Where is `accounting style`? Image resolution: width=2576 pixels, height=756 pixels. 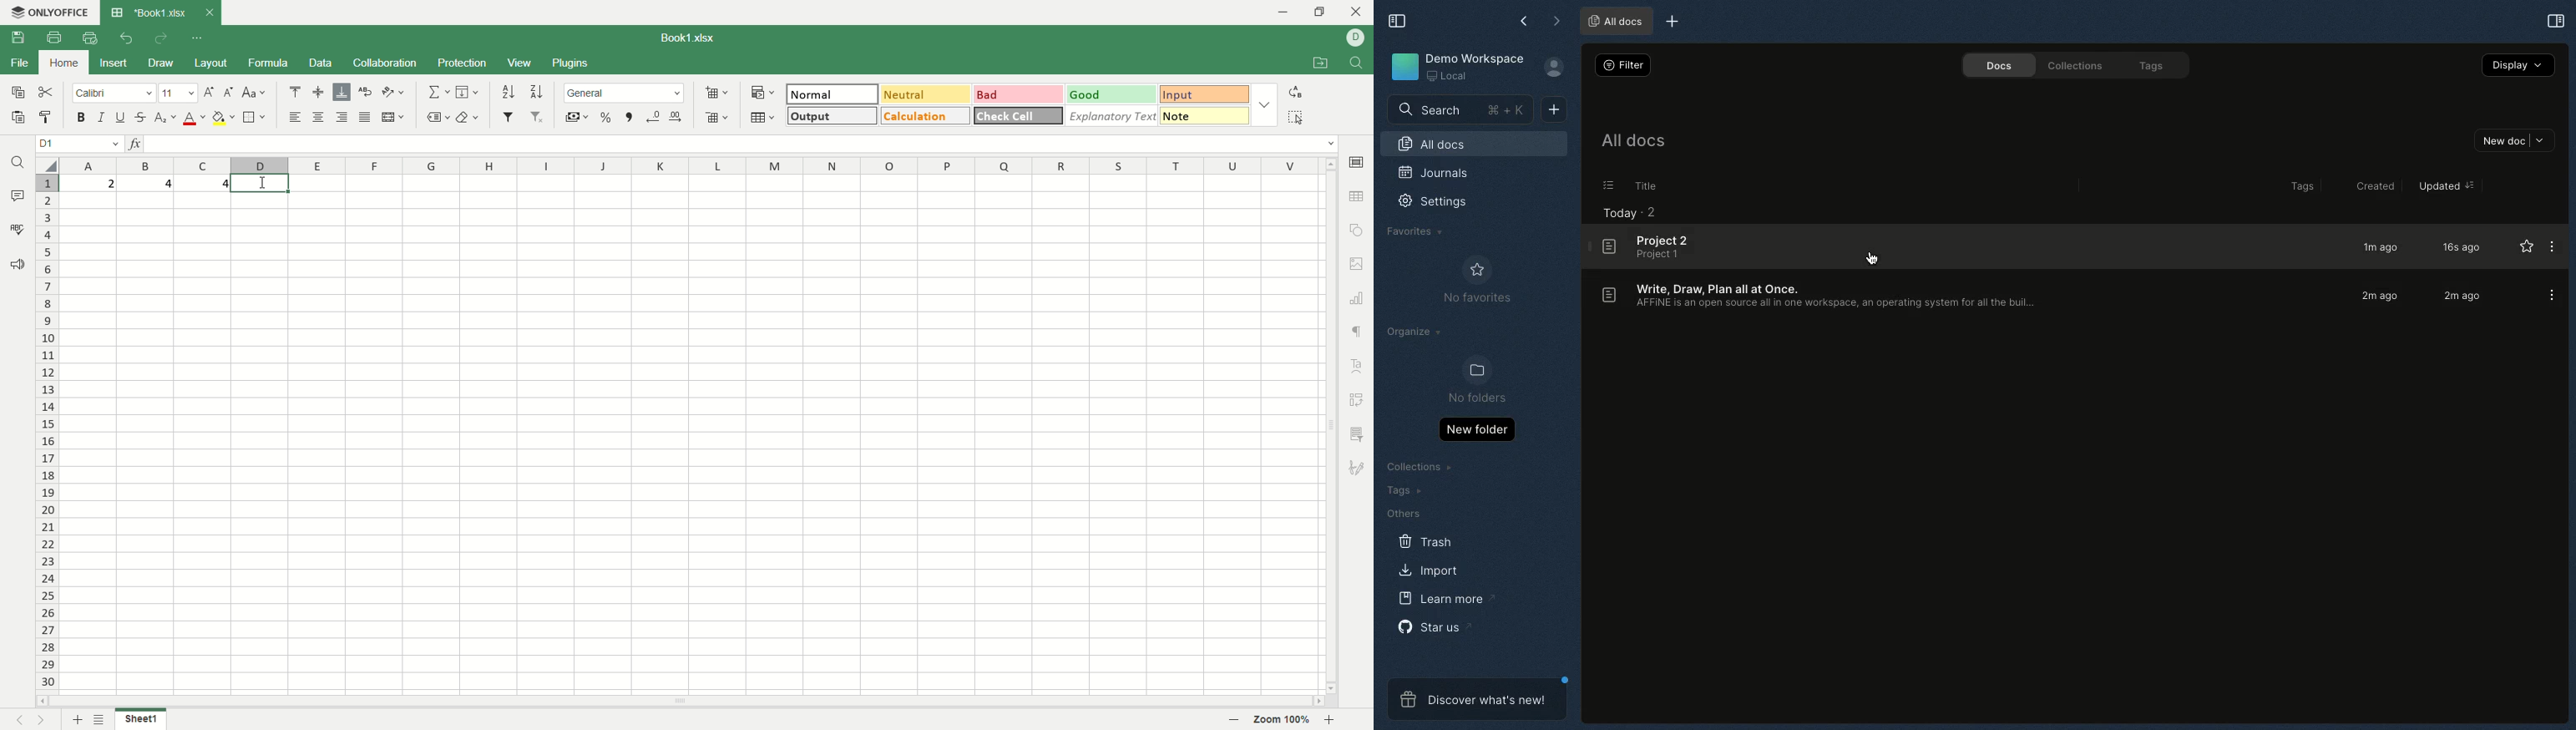 accounting style is located at coordinates (573, 117).